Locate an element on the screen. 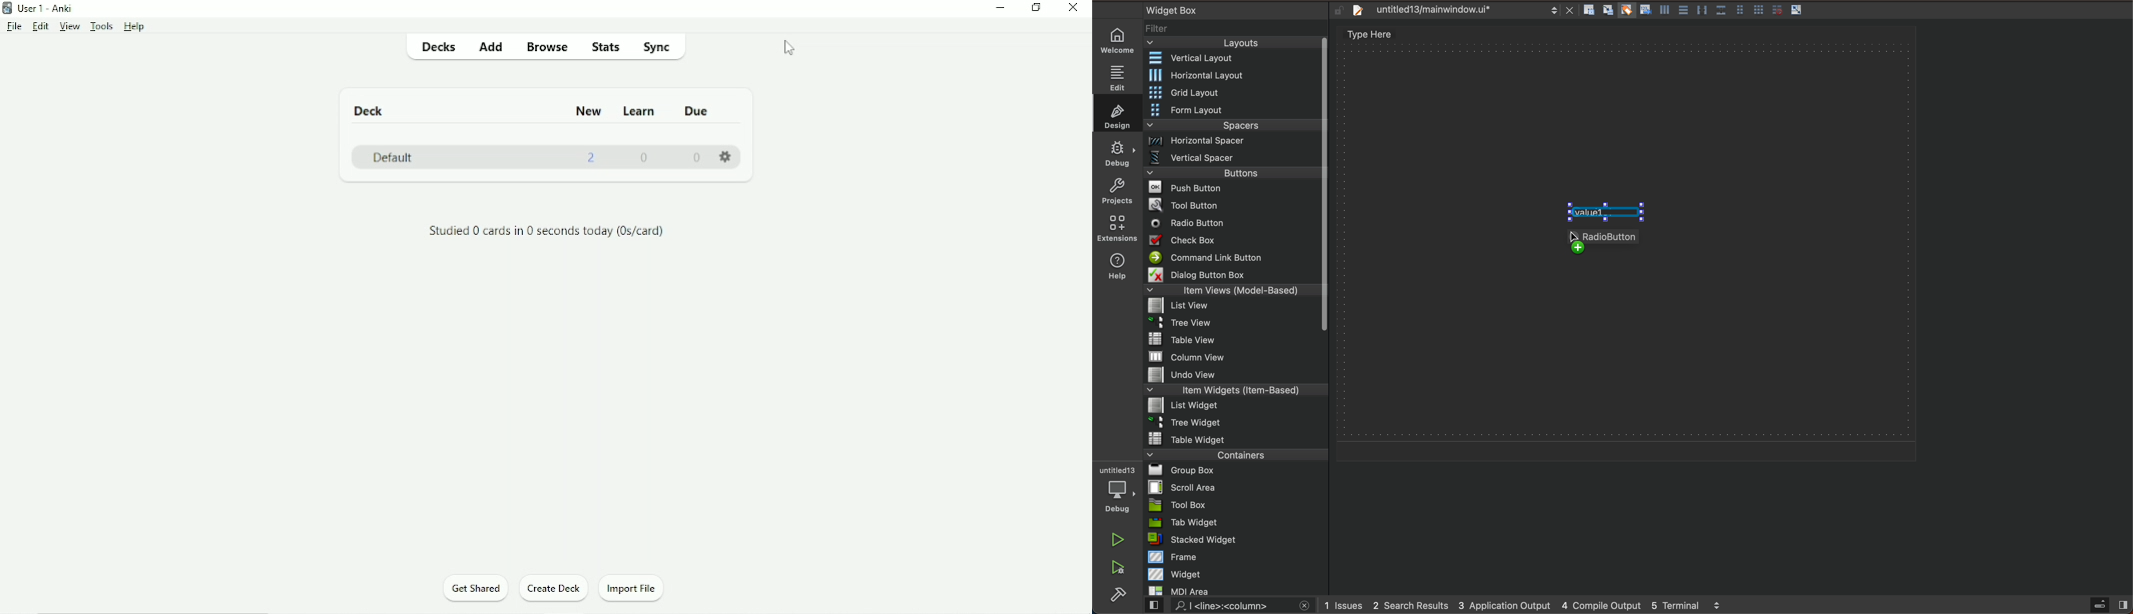 The width and height of the screenshot is (2156, 616).  is located at coordinates (1234, 93).